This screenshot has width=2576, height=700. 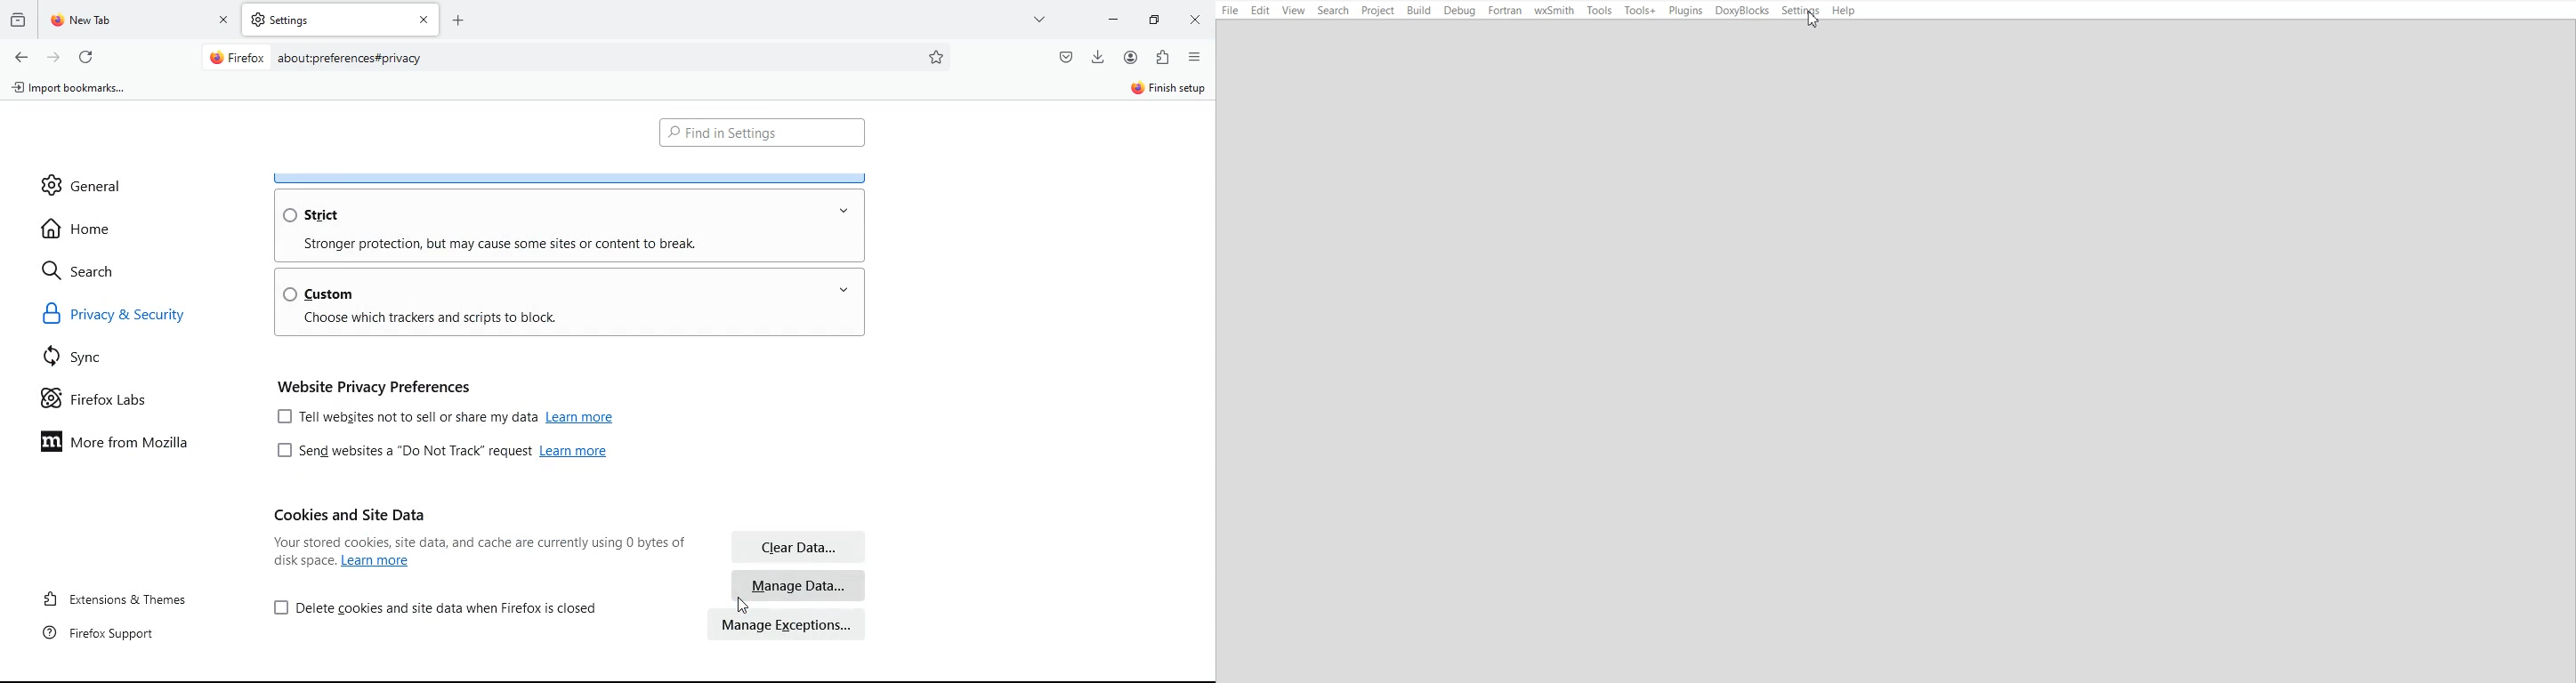 What do you see at coordinates (1098, 55) in the screenshot?
I see `download` at bounding box center [1098, 55].